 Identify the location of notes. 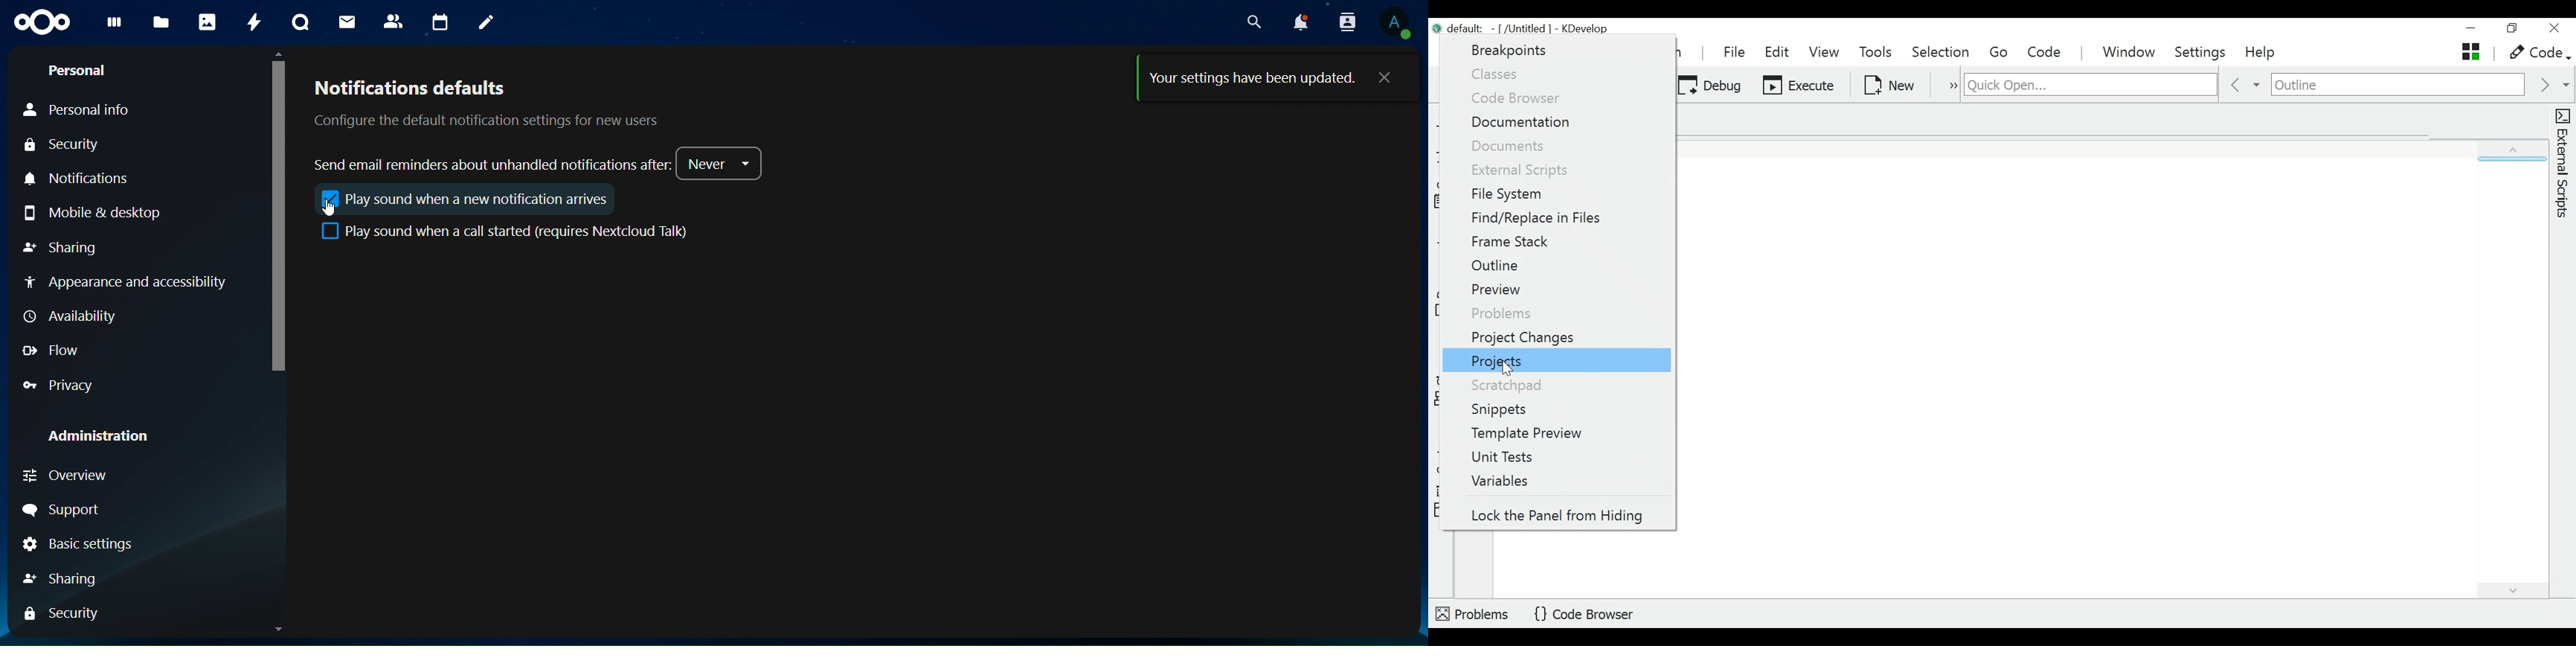
(486, 22).